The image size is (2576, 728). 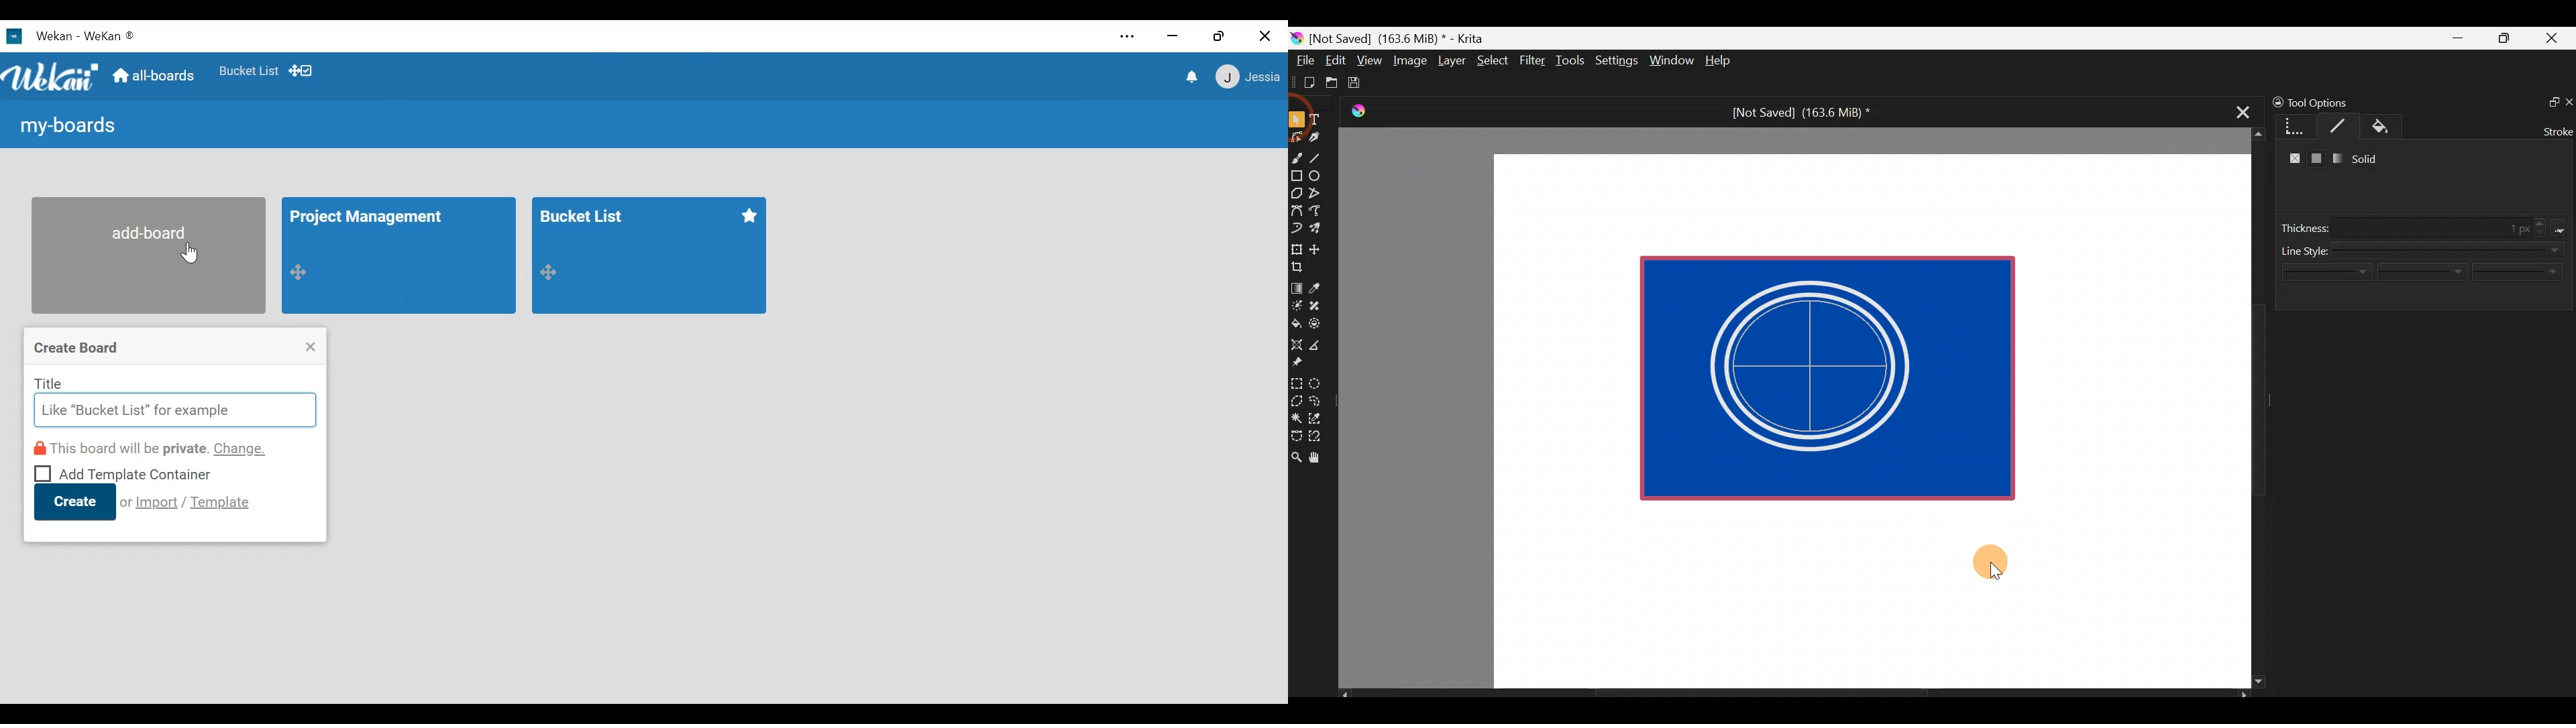 I want to click on Restore, so click(x=1219, y=36).